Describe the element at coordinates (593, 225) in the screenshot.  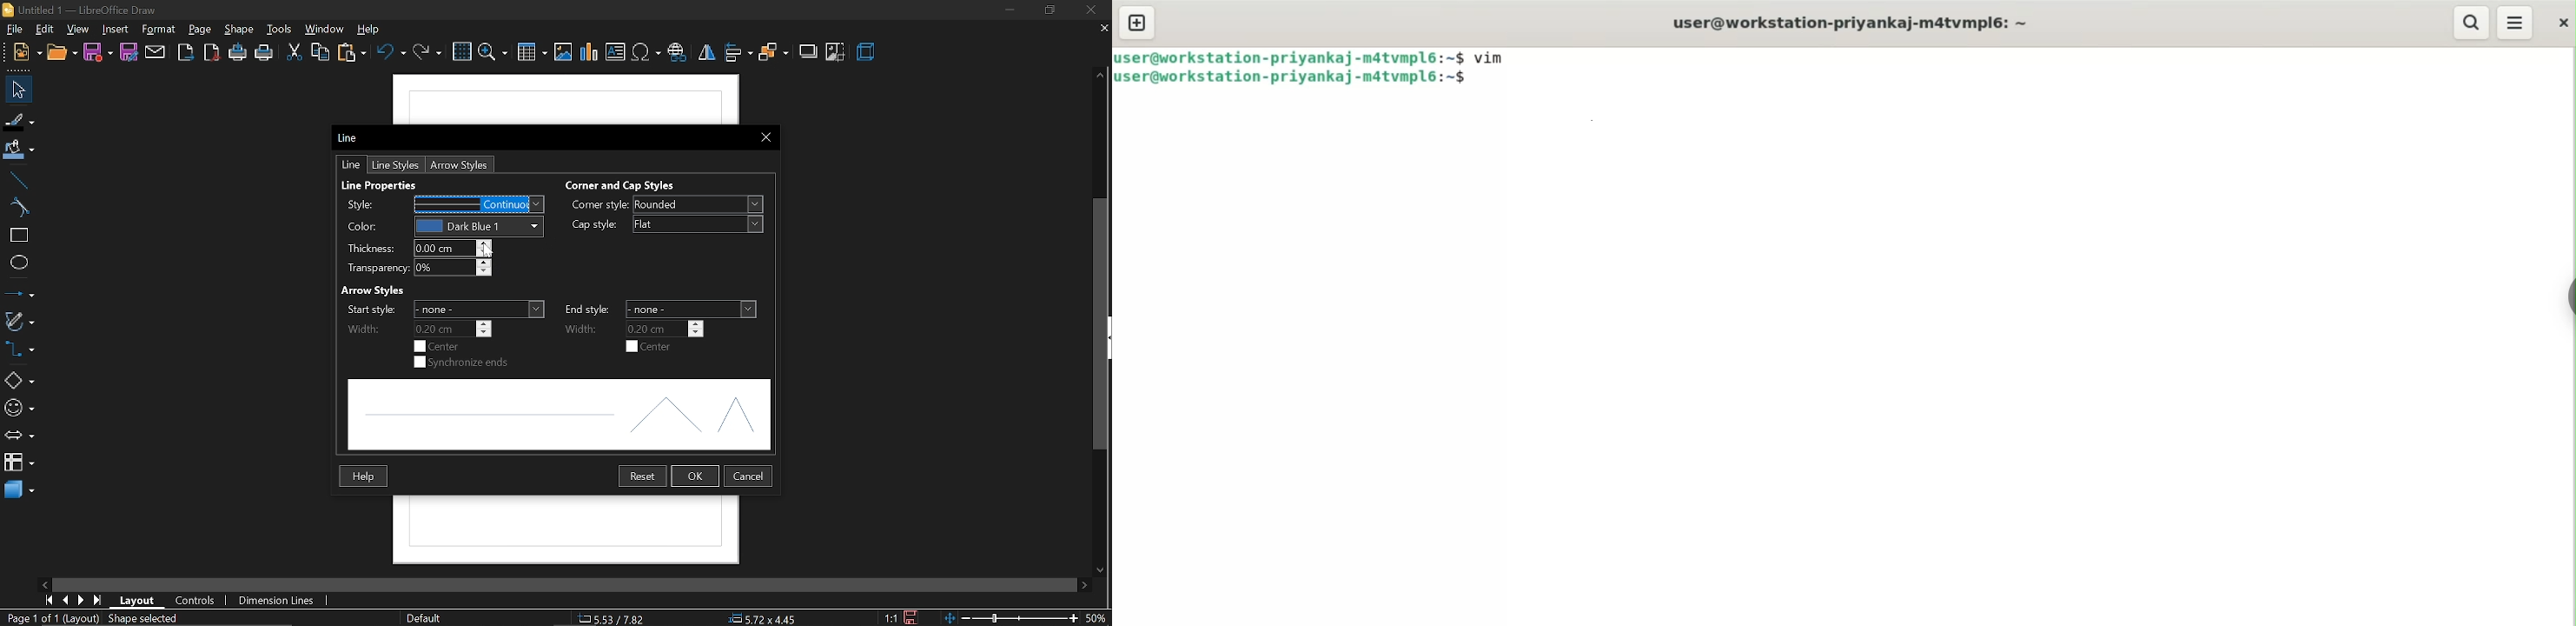
I see `cap style` at that location.